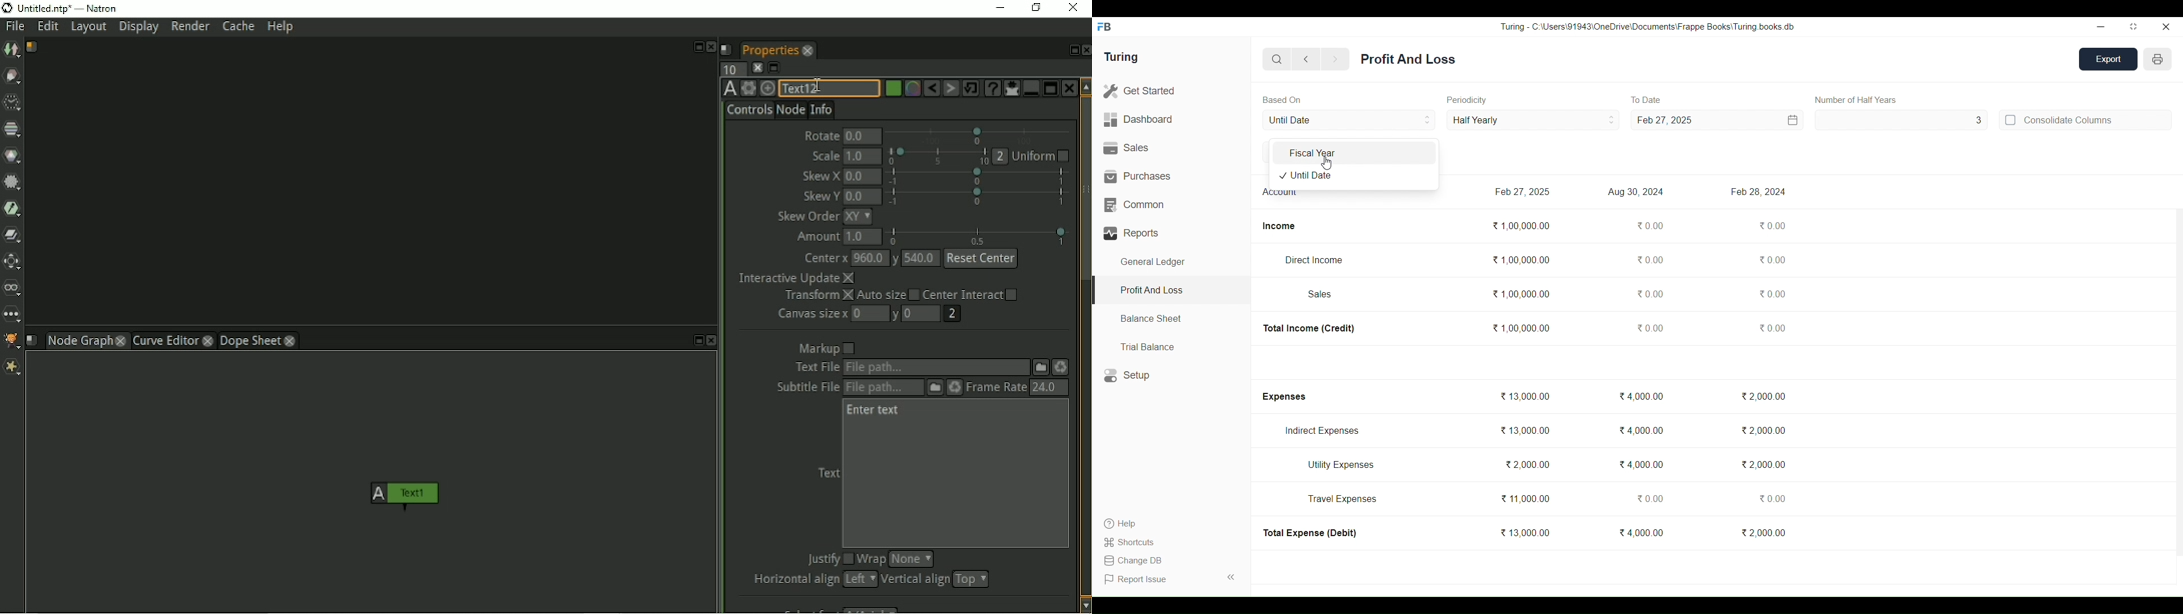 The height and width of the screenshot is (616, 2184). I want to click on Feb 27, 2025, so click(1664, 120).